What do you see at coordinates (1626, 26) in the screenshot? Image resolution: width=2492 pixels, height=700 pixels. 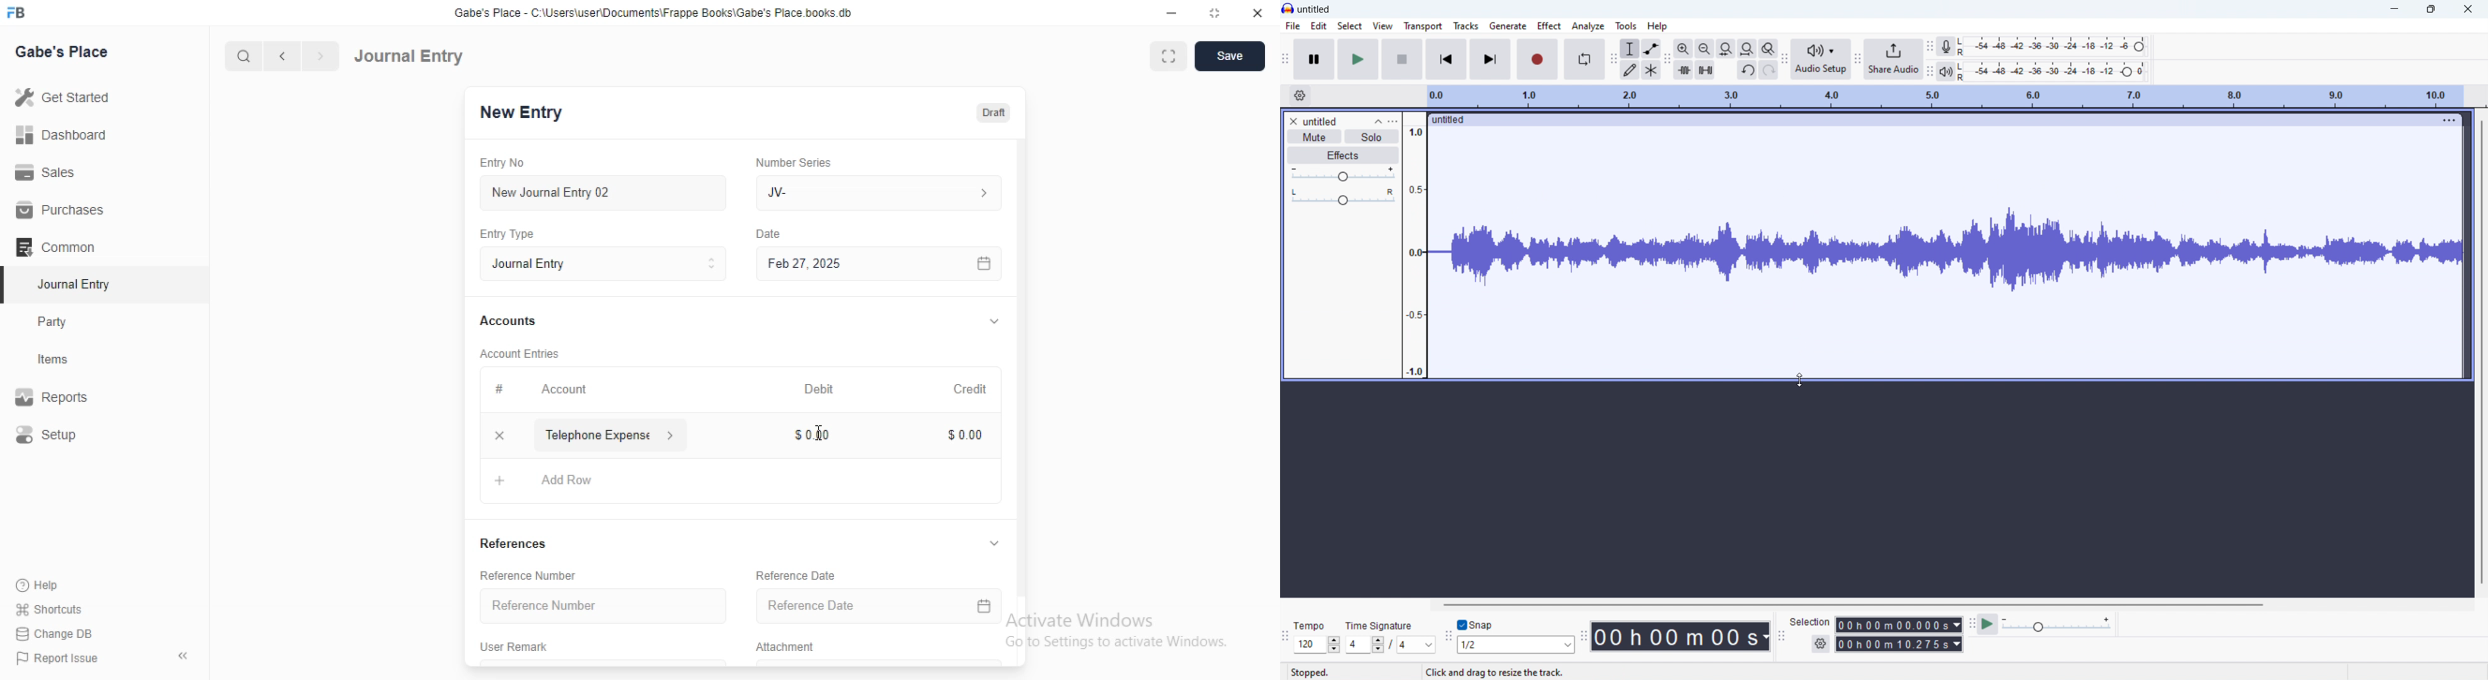 I see `tool` at bounding box center [1626, 26].